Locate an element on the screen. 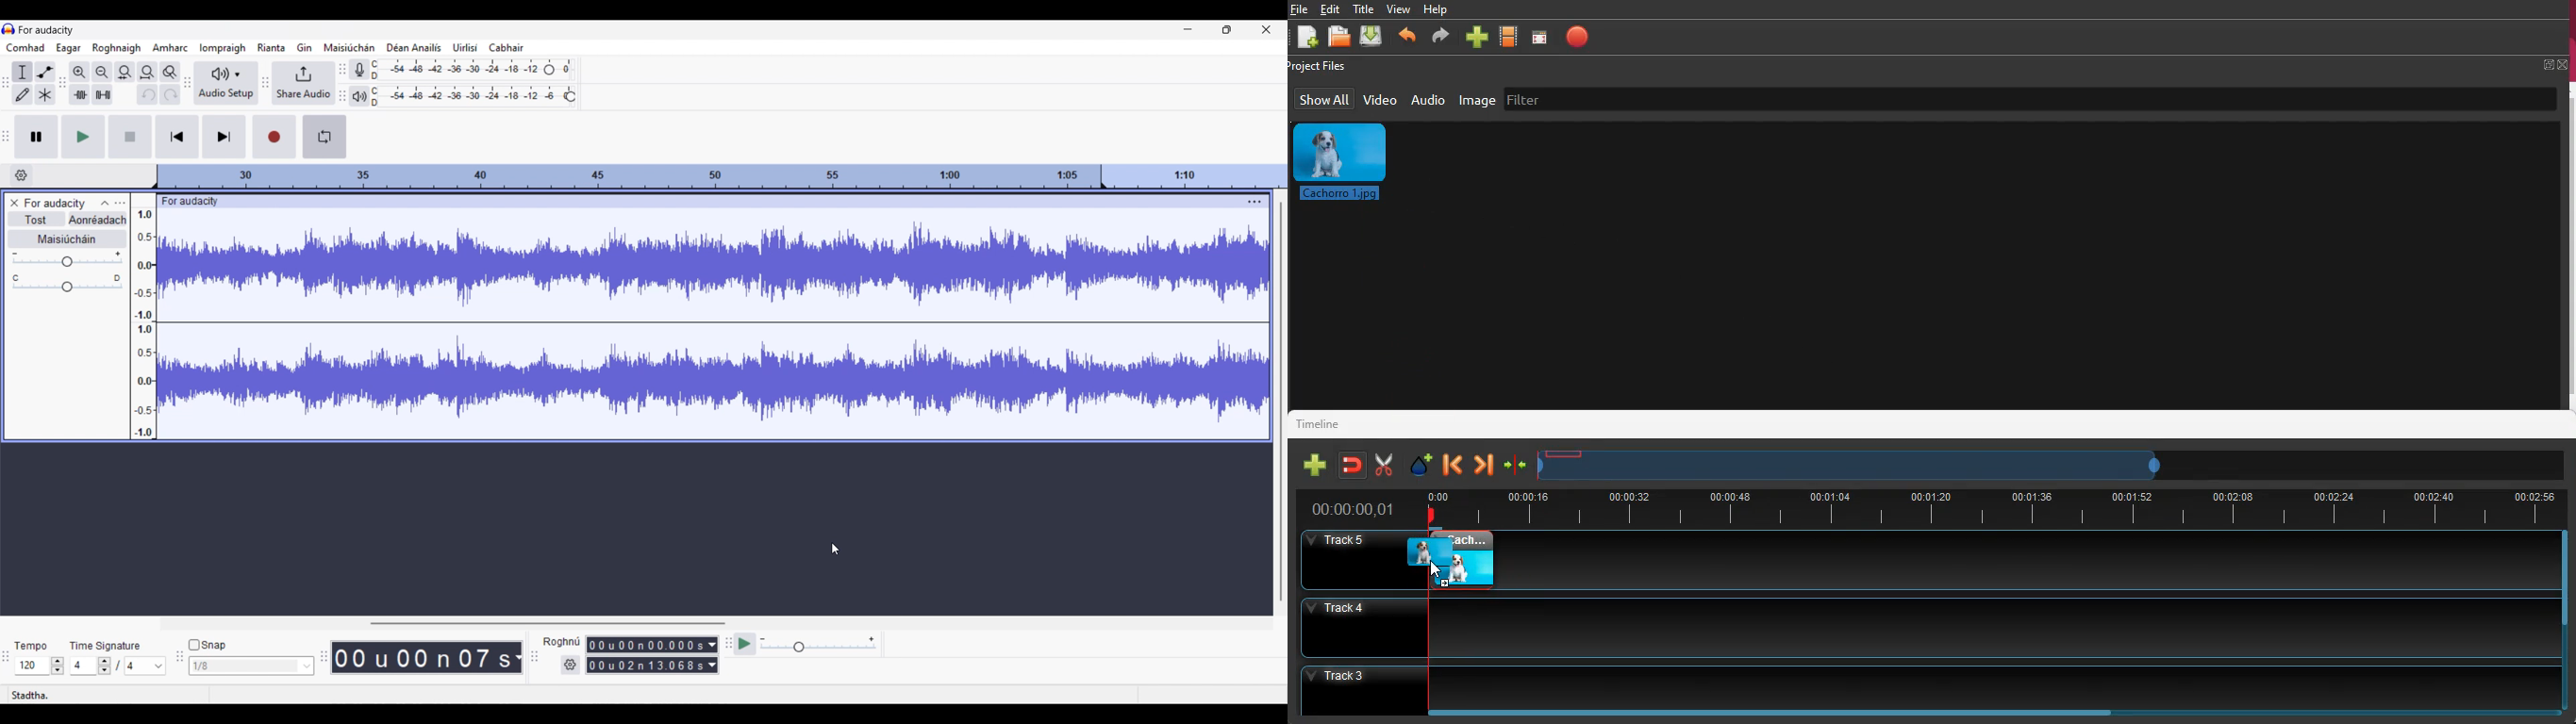  Mute is located at coordinates (36, 219).